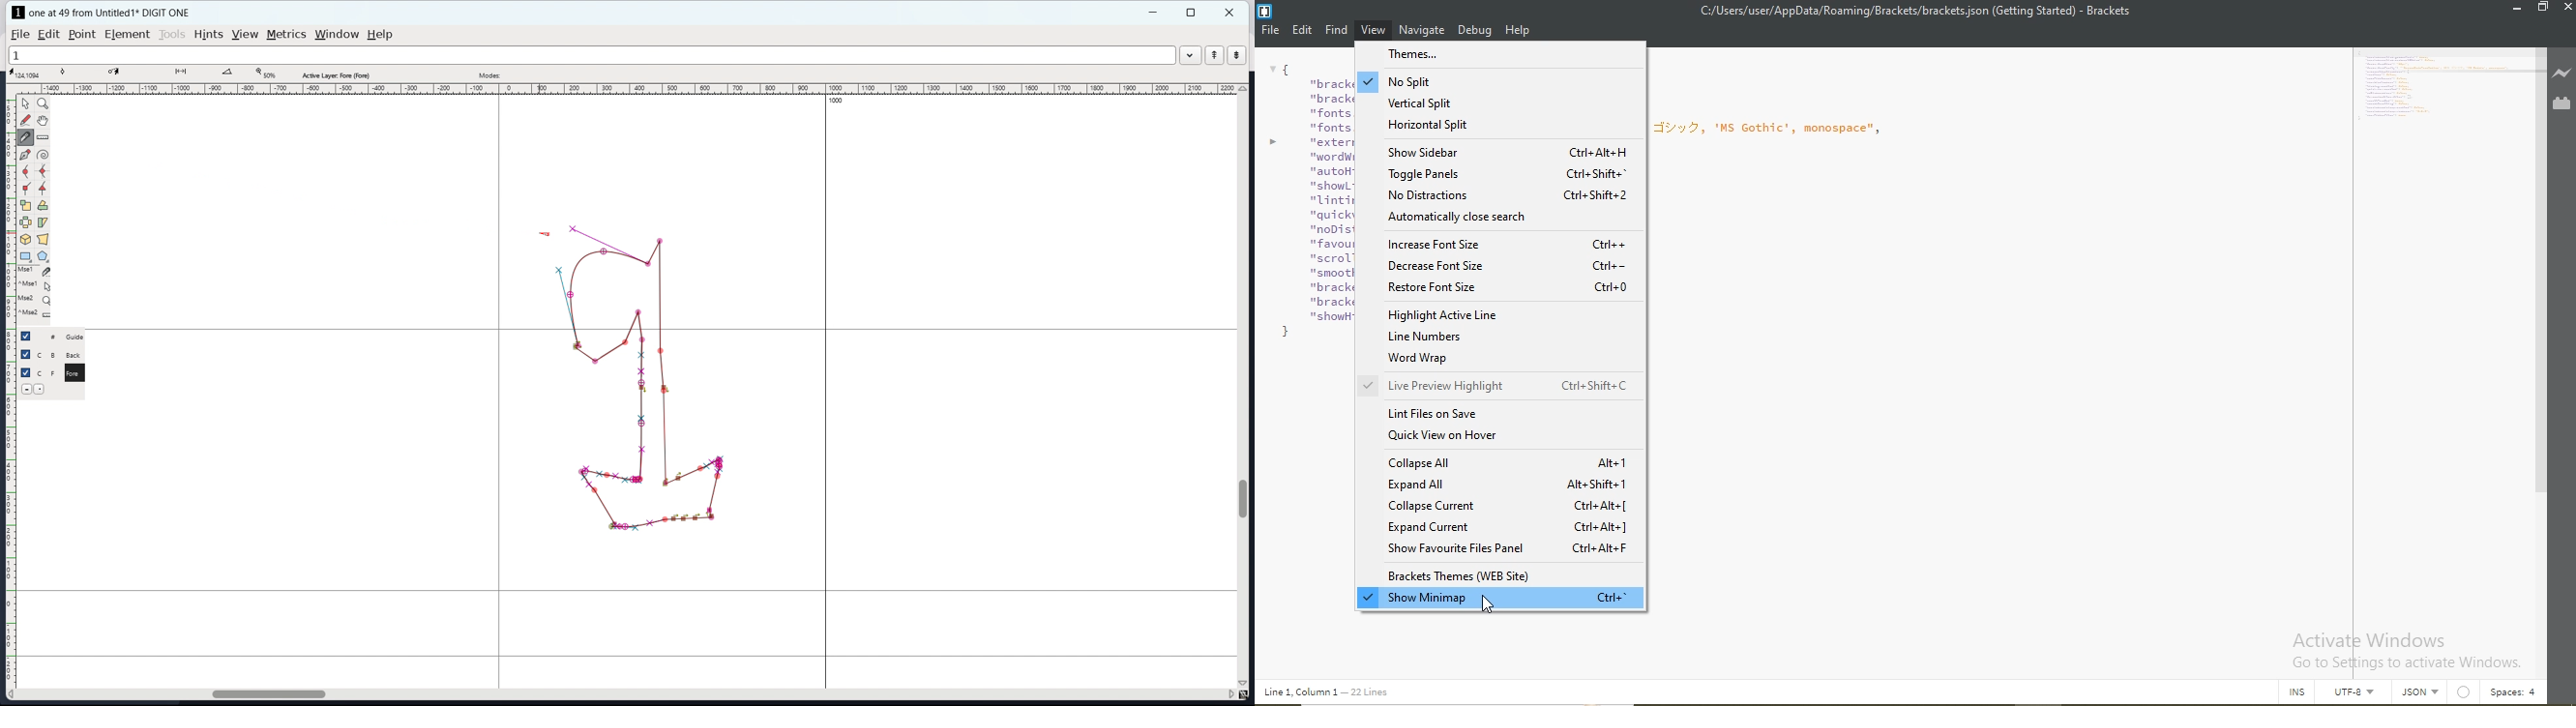 This screenshot has width=2576, height=728. Describe the element at coordinates (25, 256) in the screenshot. I see `rectangle or ellipse` at that location.